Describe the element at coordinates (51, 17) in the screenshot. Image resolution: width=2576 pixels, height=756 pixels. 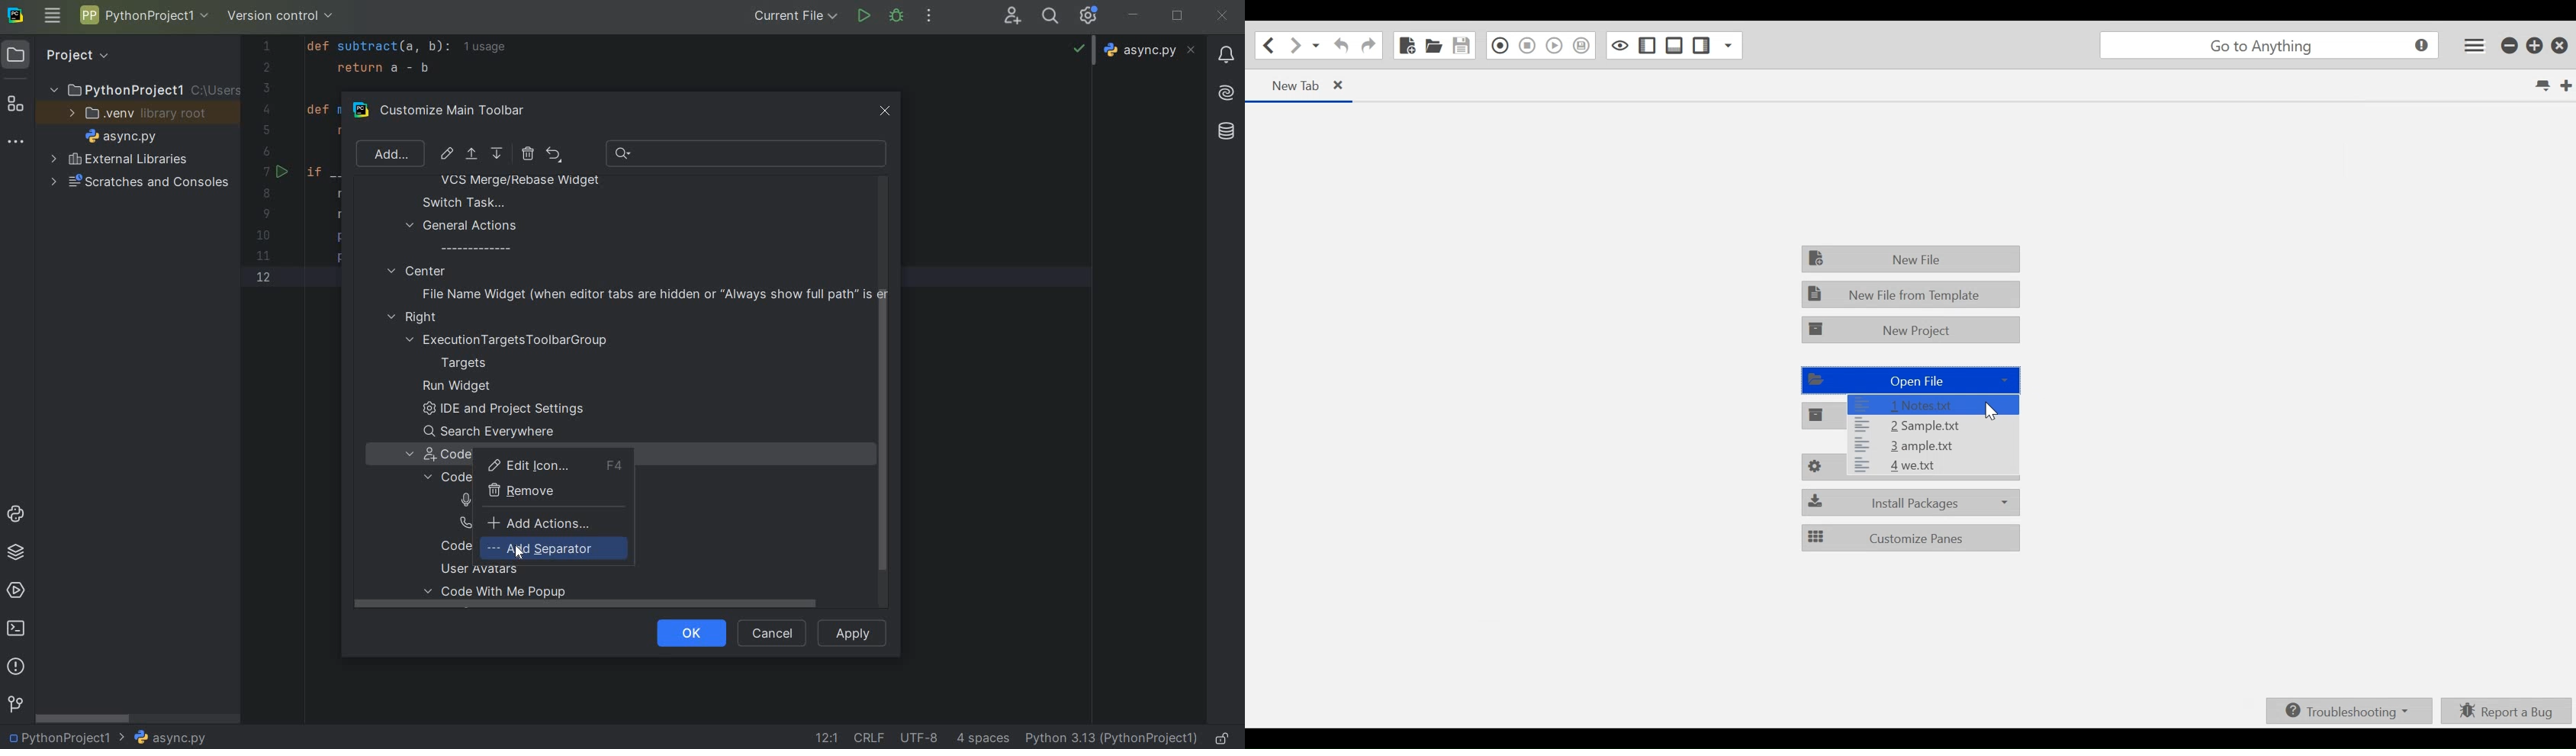
I see `MAIN MENU` at that location.